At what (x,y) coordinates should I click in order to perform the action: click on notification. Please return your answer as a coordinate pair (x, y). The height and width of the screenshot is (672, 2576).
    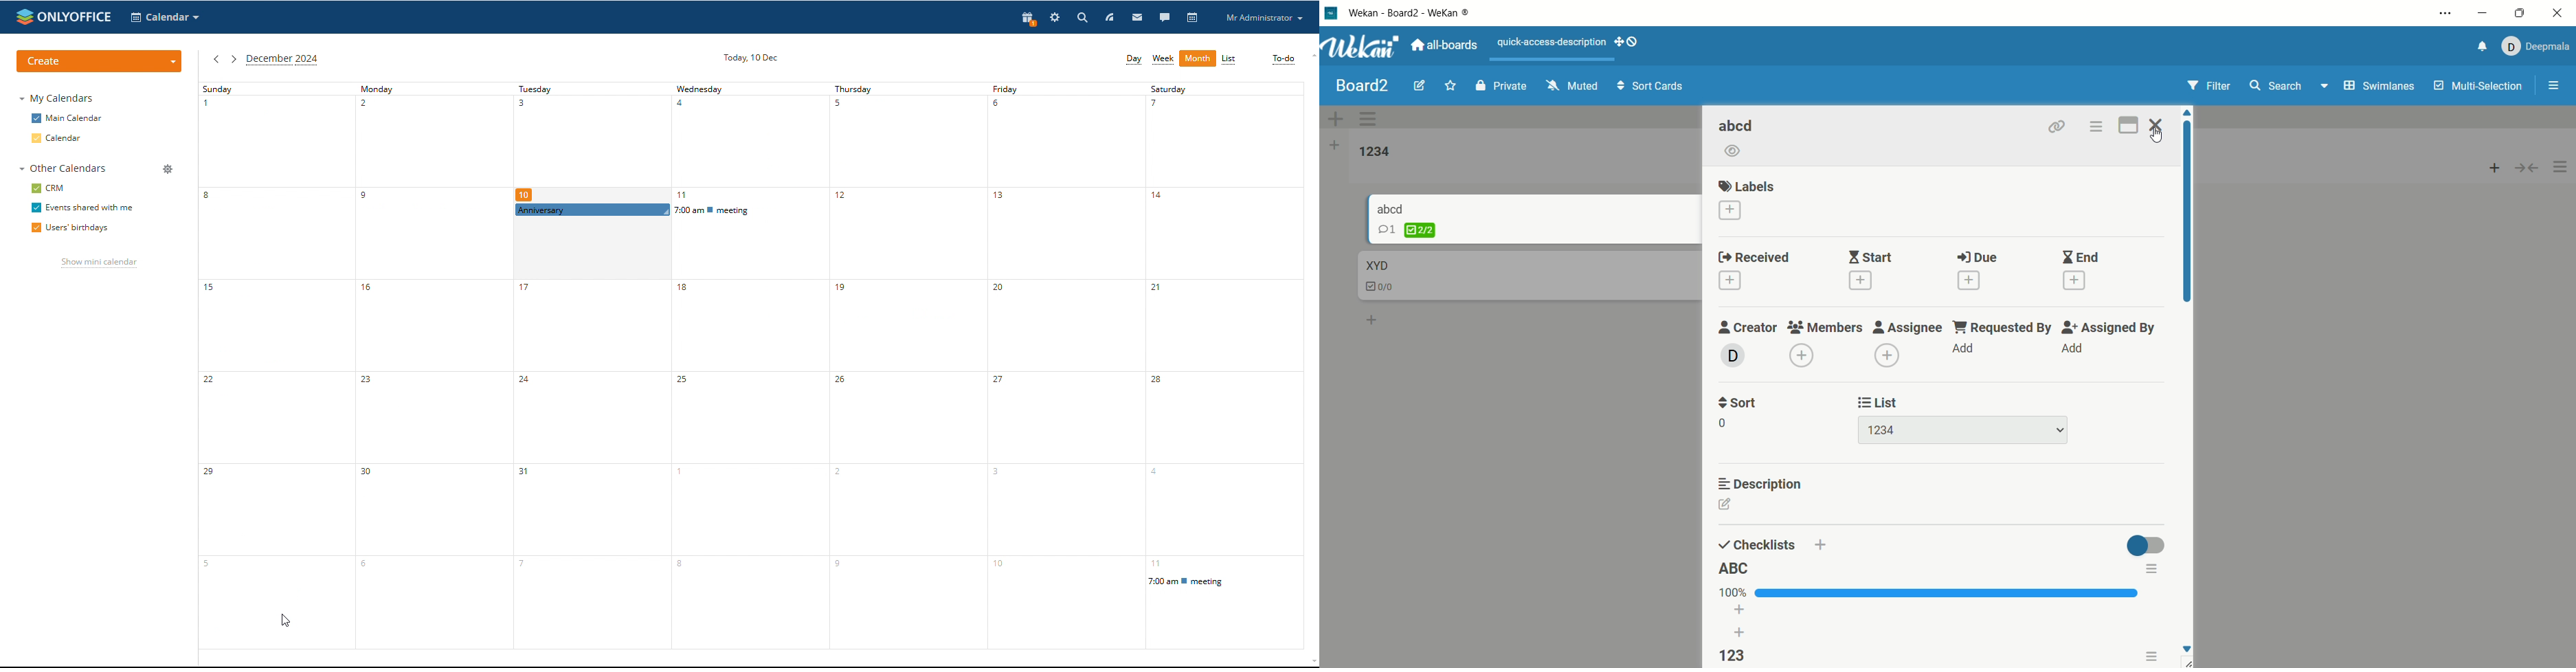
    Looking at the image, I should click on (2482, 48).